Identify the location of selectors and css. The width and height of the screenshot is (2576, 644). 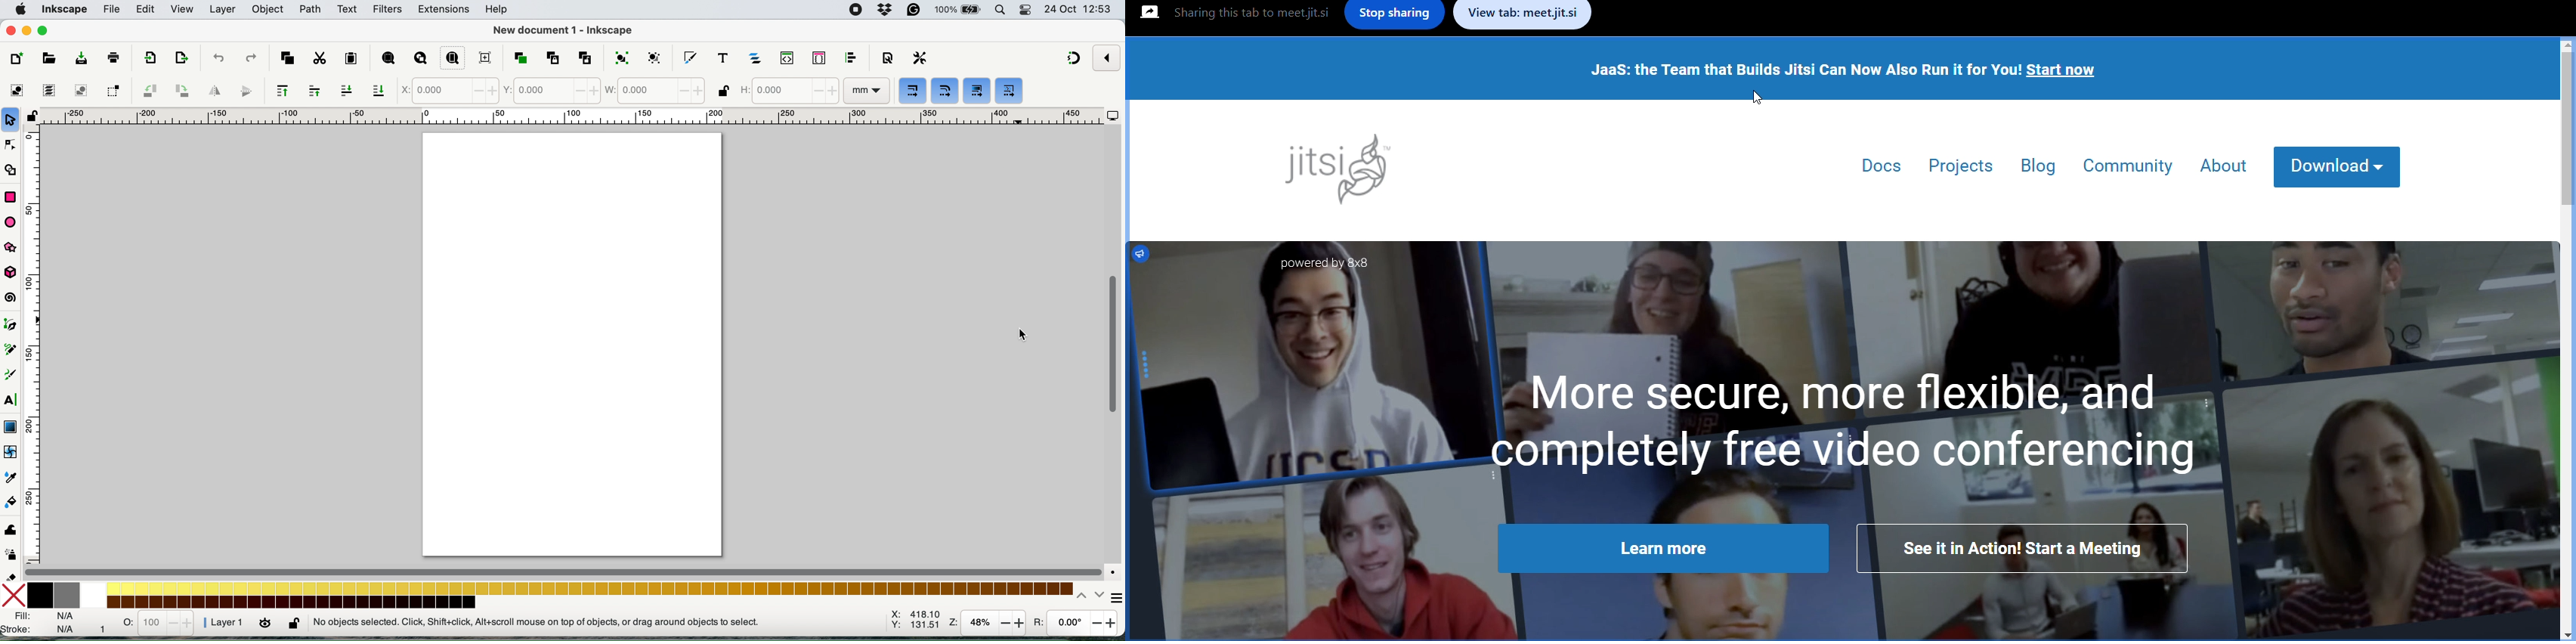
(818, 59).